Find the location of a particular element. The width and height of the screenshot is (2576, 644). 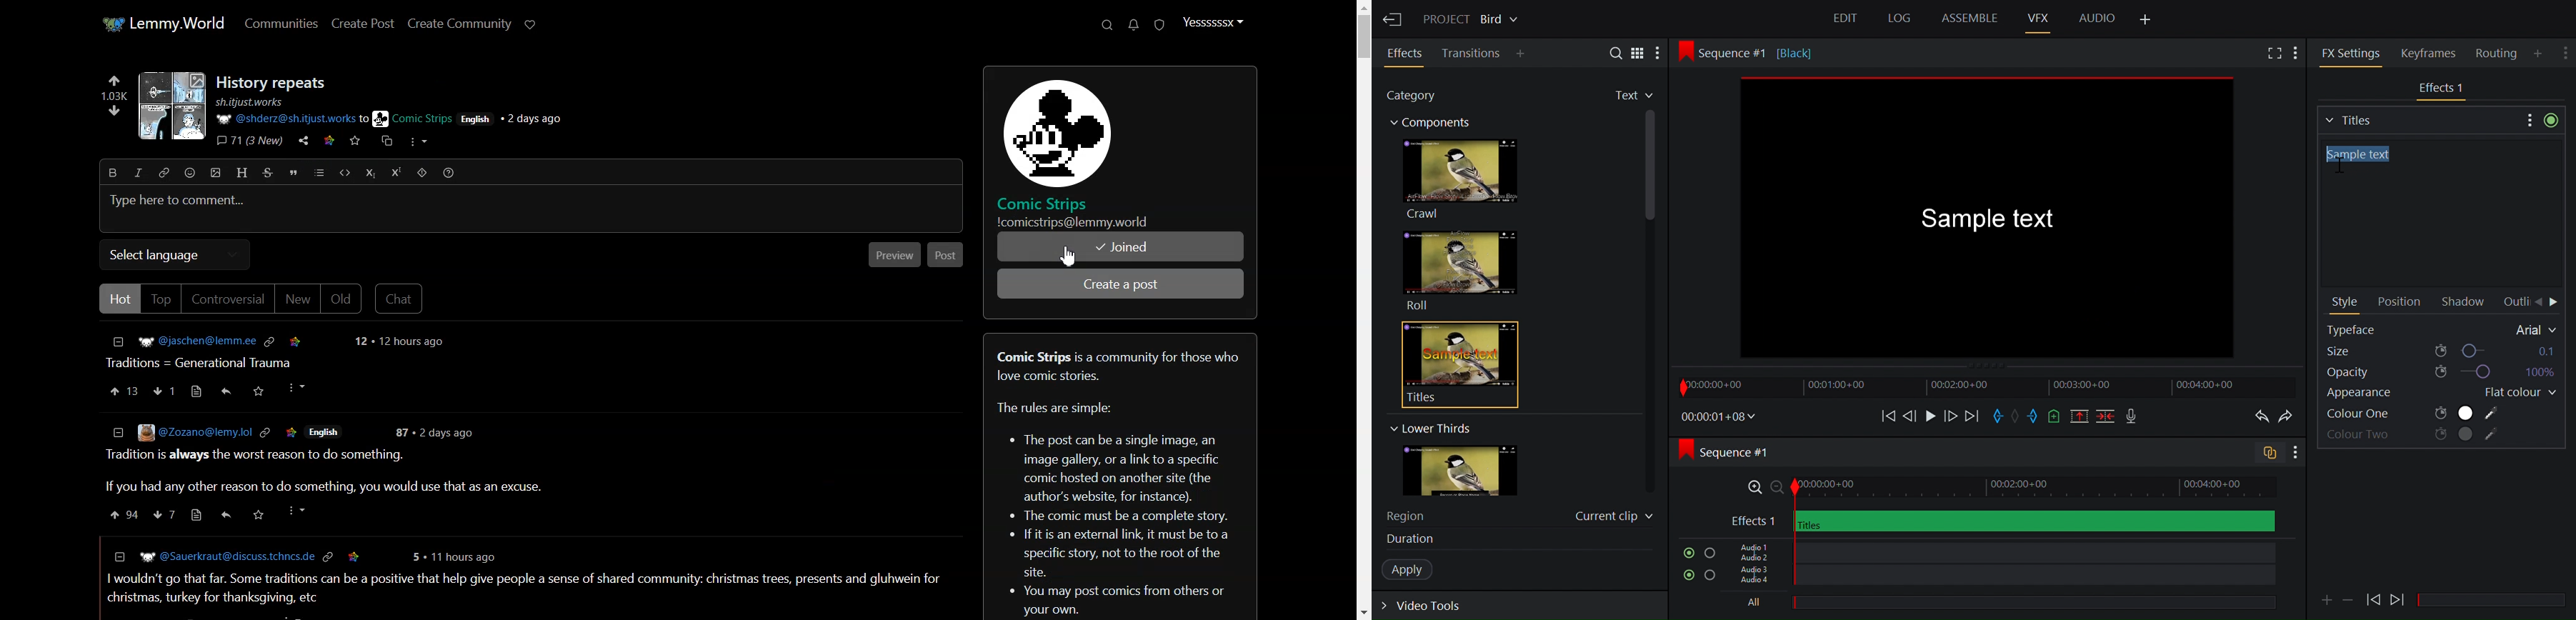

Notifications is located at coordinates (1135, 24).